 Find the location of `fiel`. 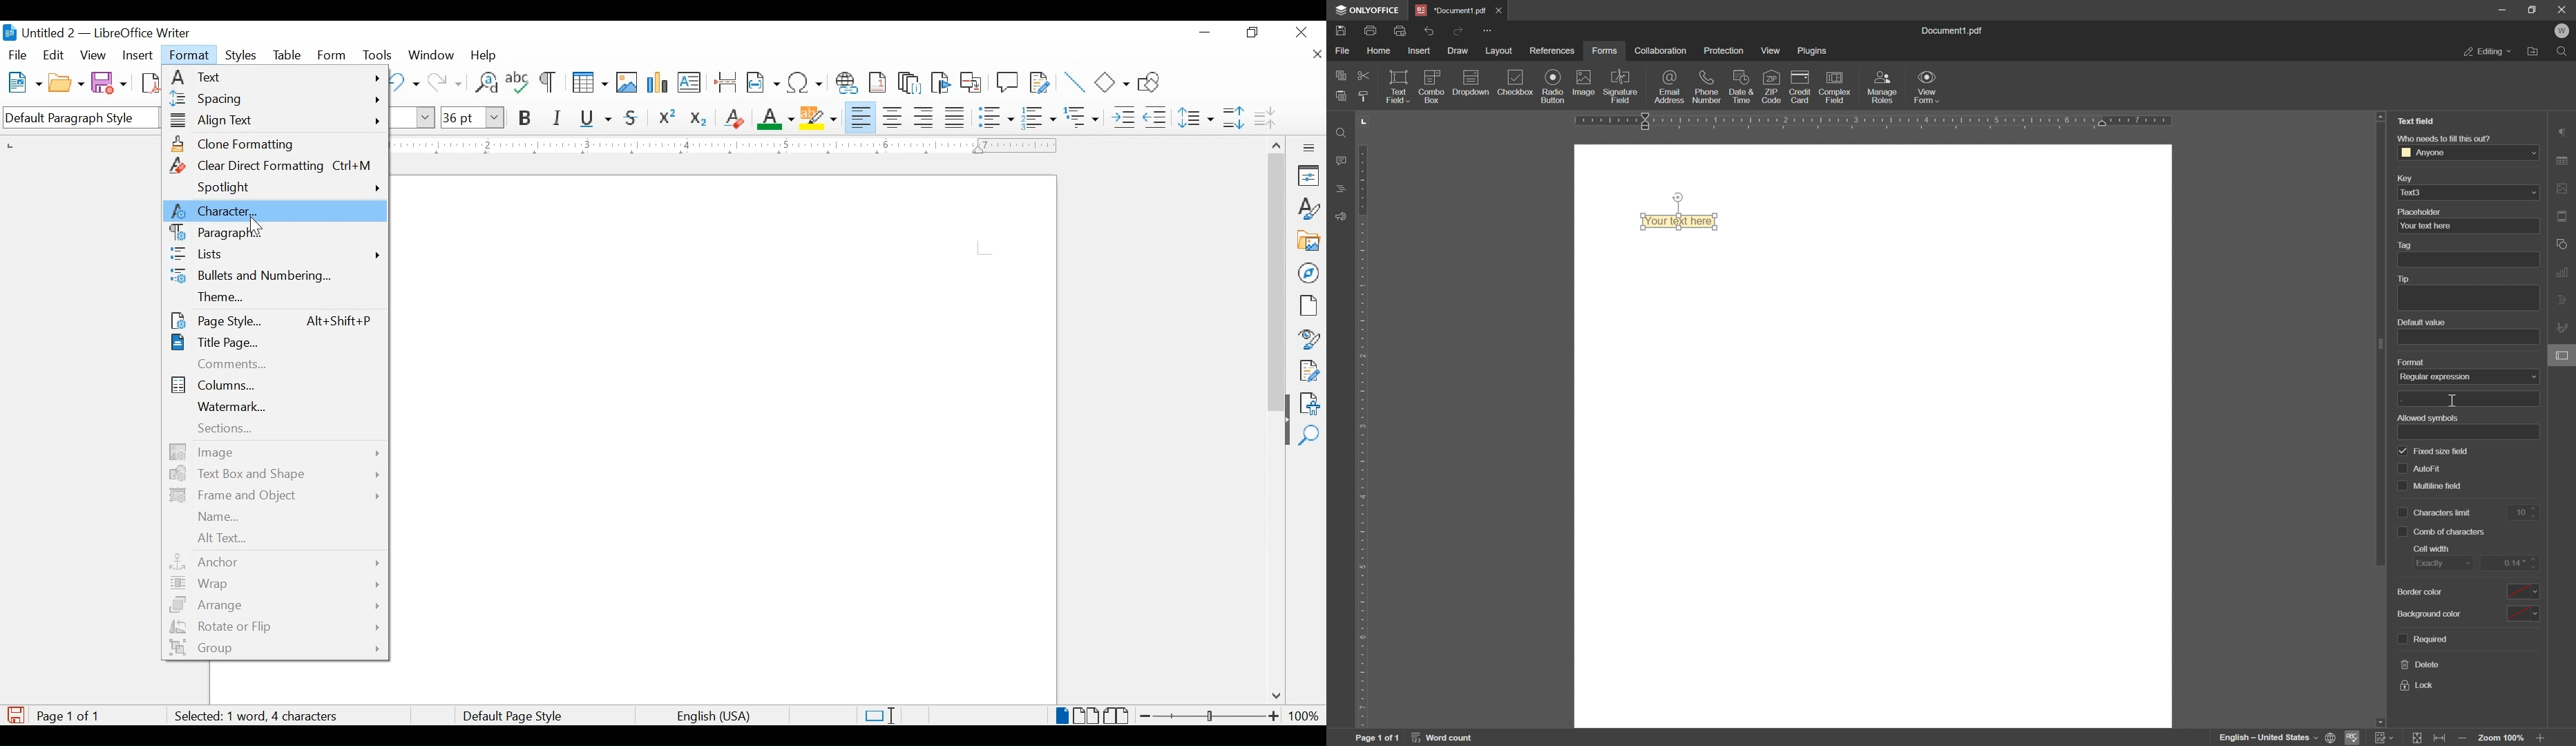

fiel is located at coordinates (18, 56).